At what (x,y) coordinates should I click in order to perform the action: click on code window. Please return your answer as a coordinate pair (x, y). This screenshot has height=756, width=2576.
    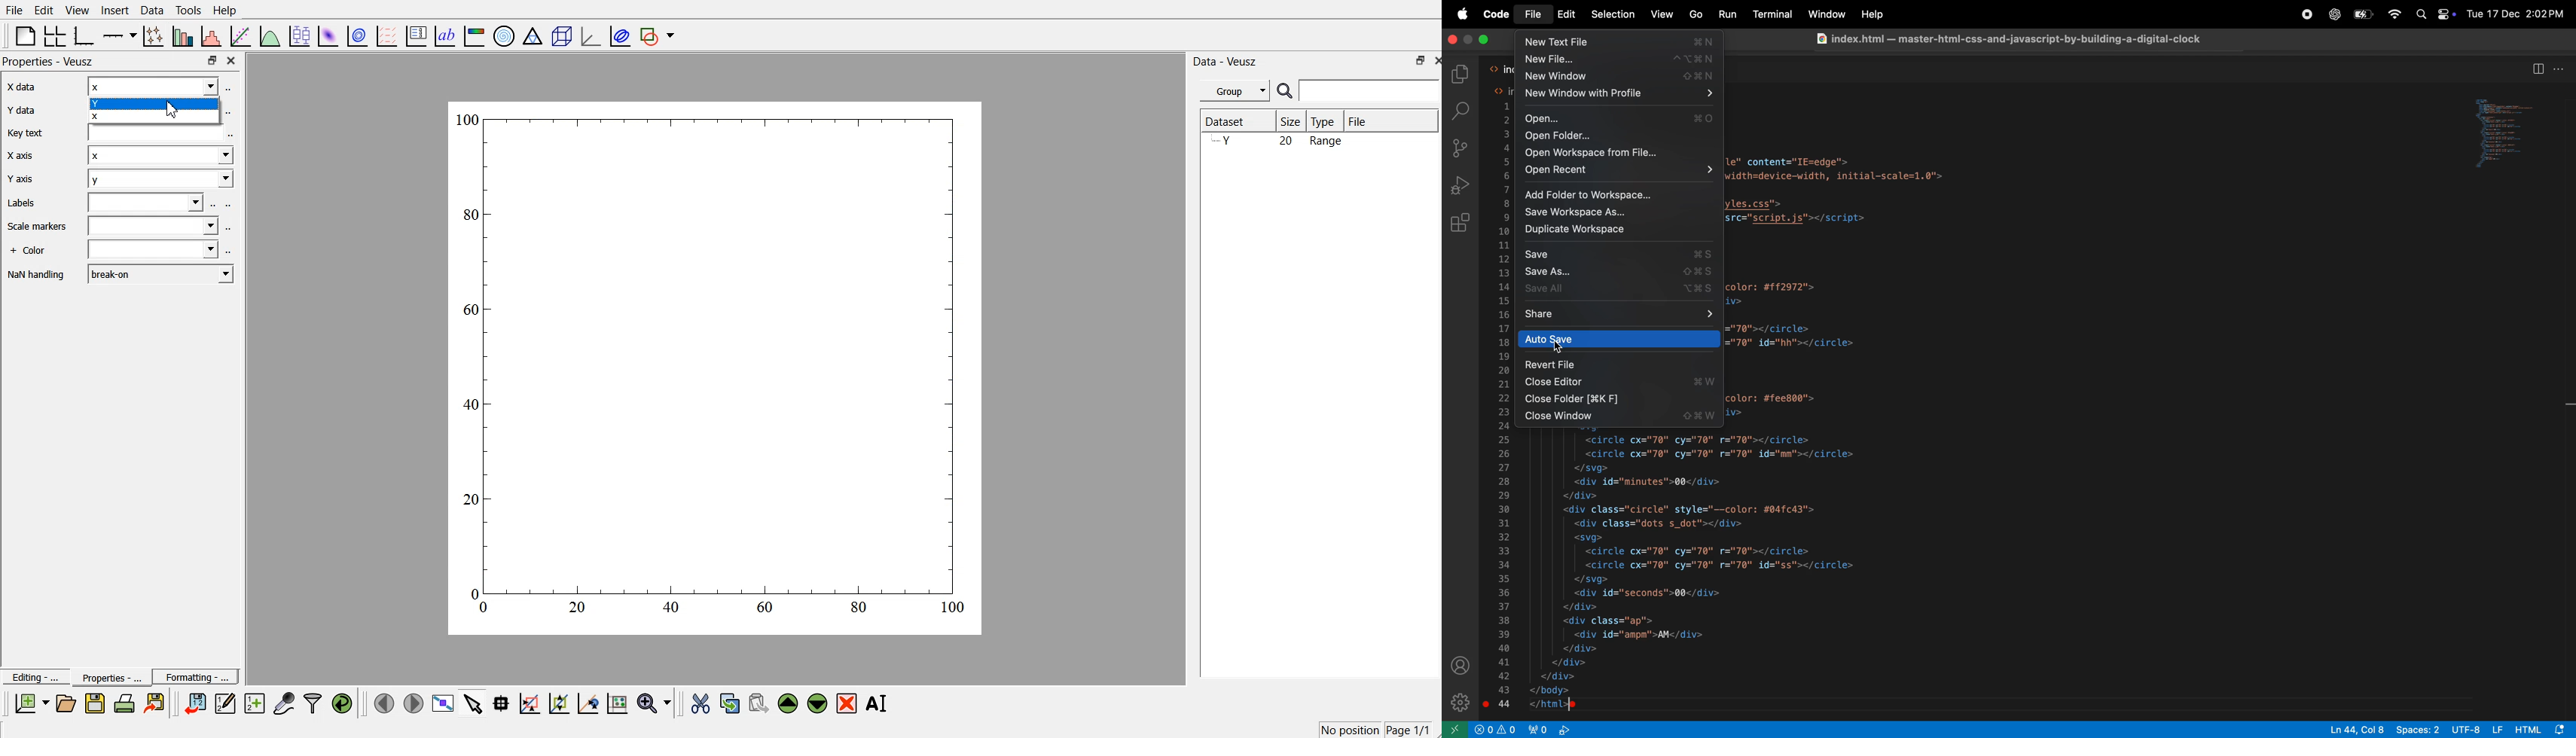
    Looking at the image, I should click on (2502, 135).